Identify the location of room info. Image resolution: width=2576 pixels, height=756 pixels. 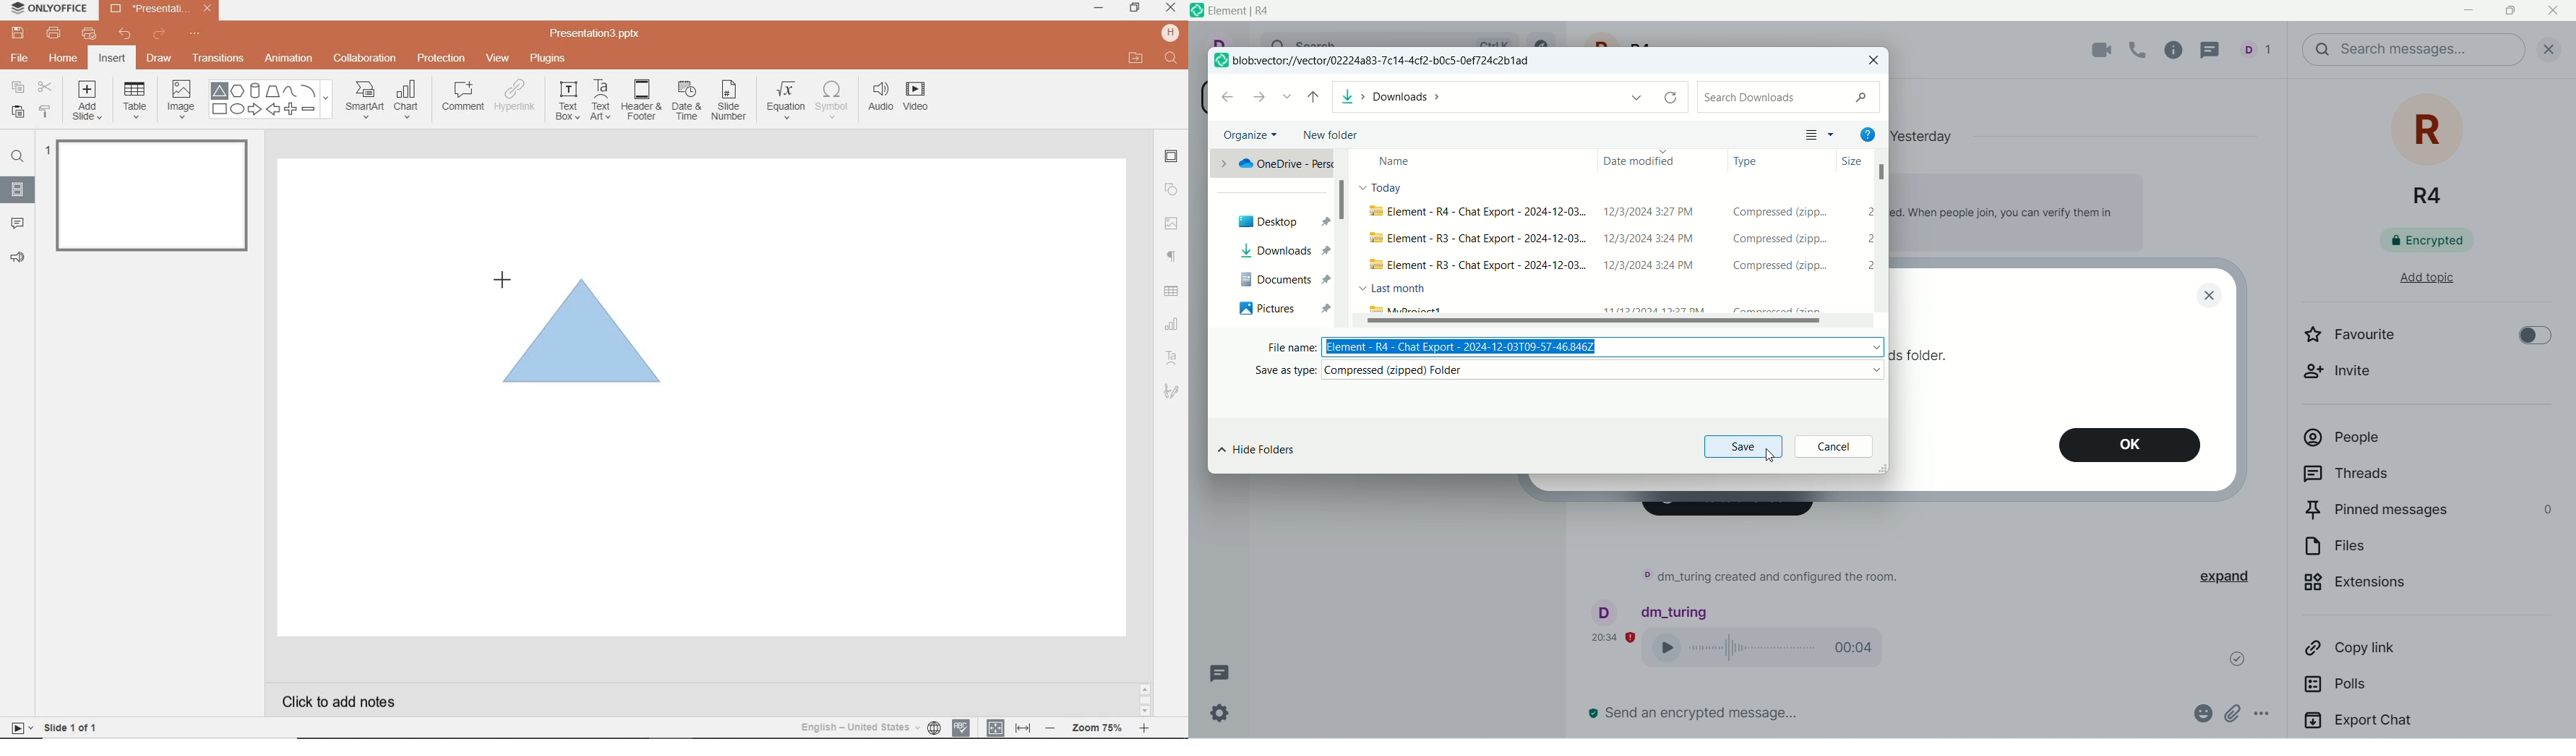
(2178, 50).